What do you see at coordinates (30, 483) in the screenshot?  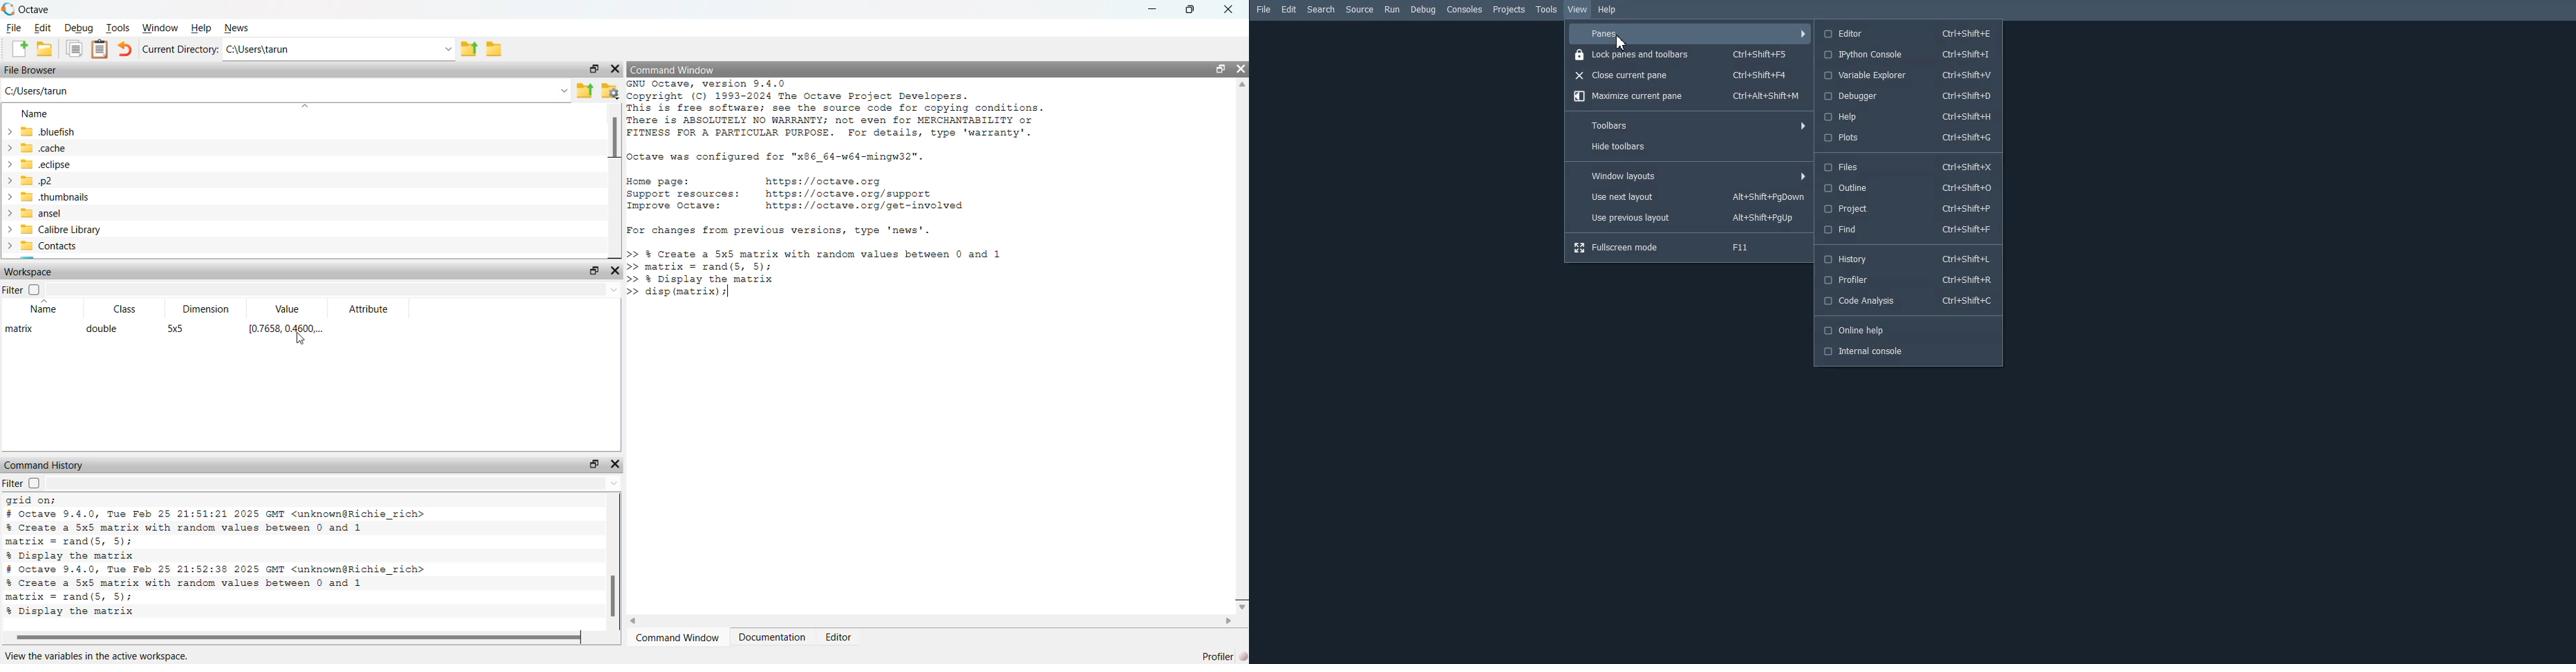 I see `fiIter` at bounding box center [30, 483].